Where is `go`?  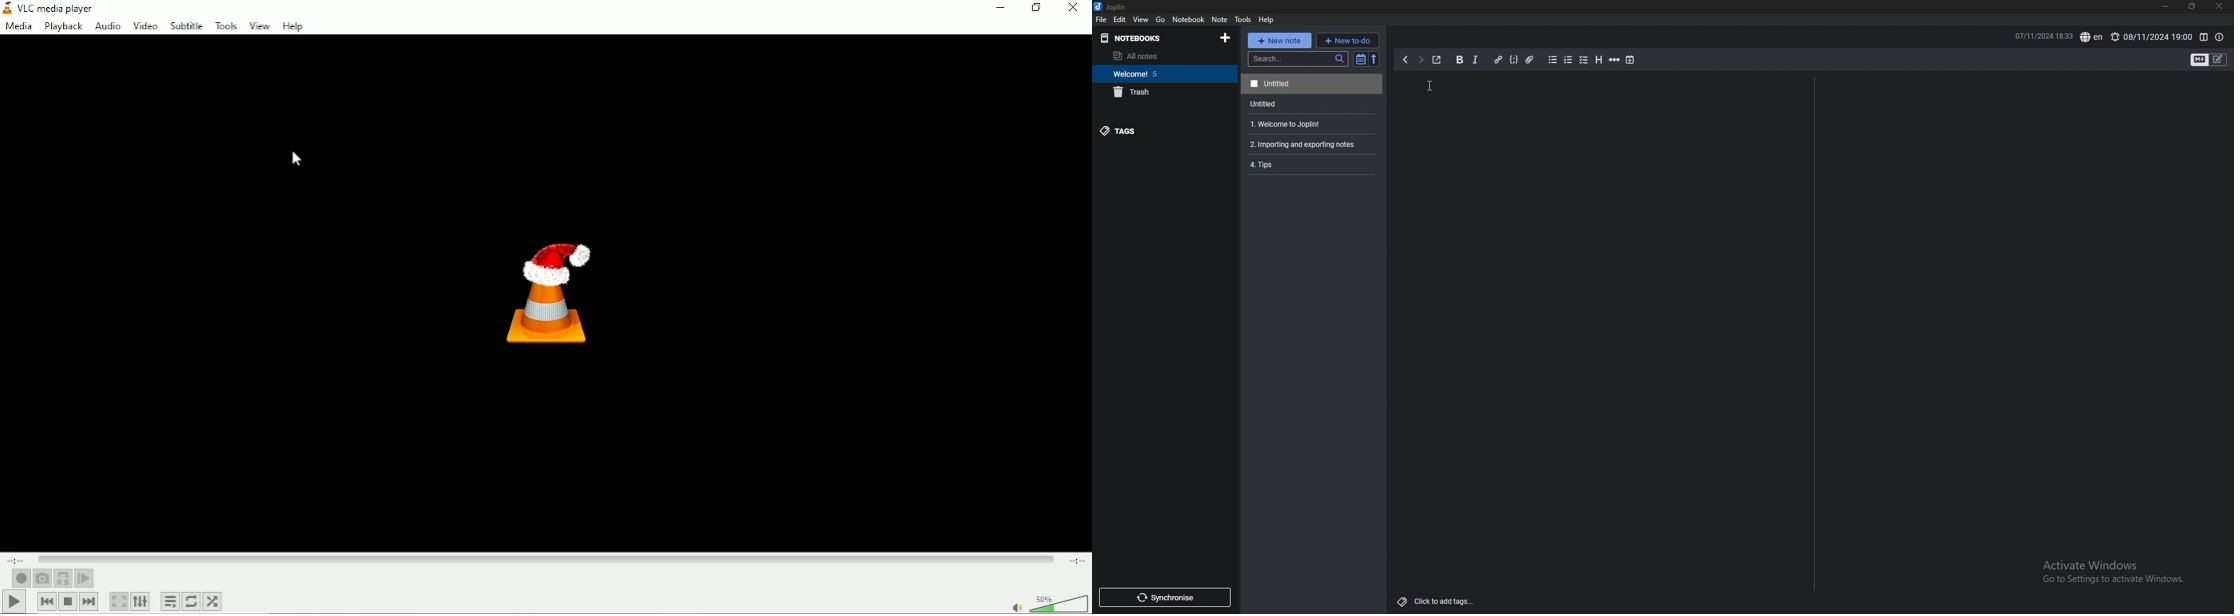
go is located at coordinates (1161, 20).